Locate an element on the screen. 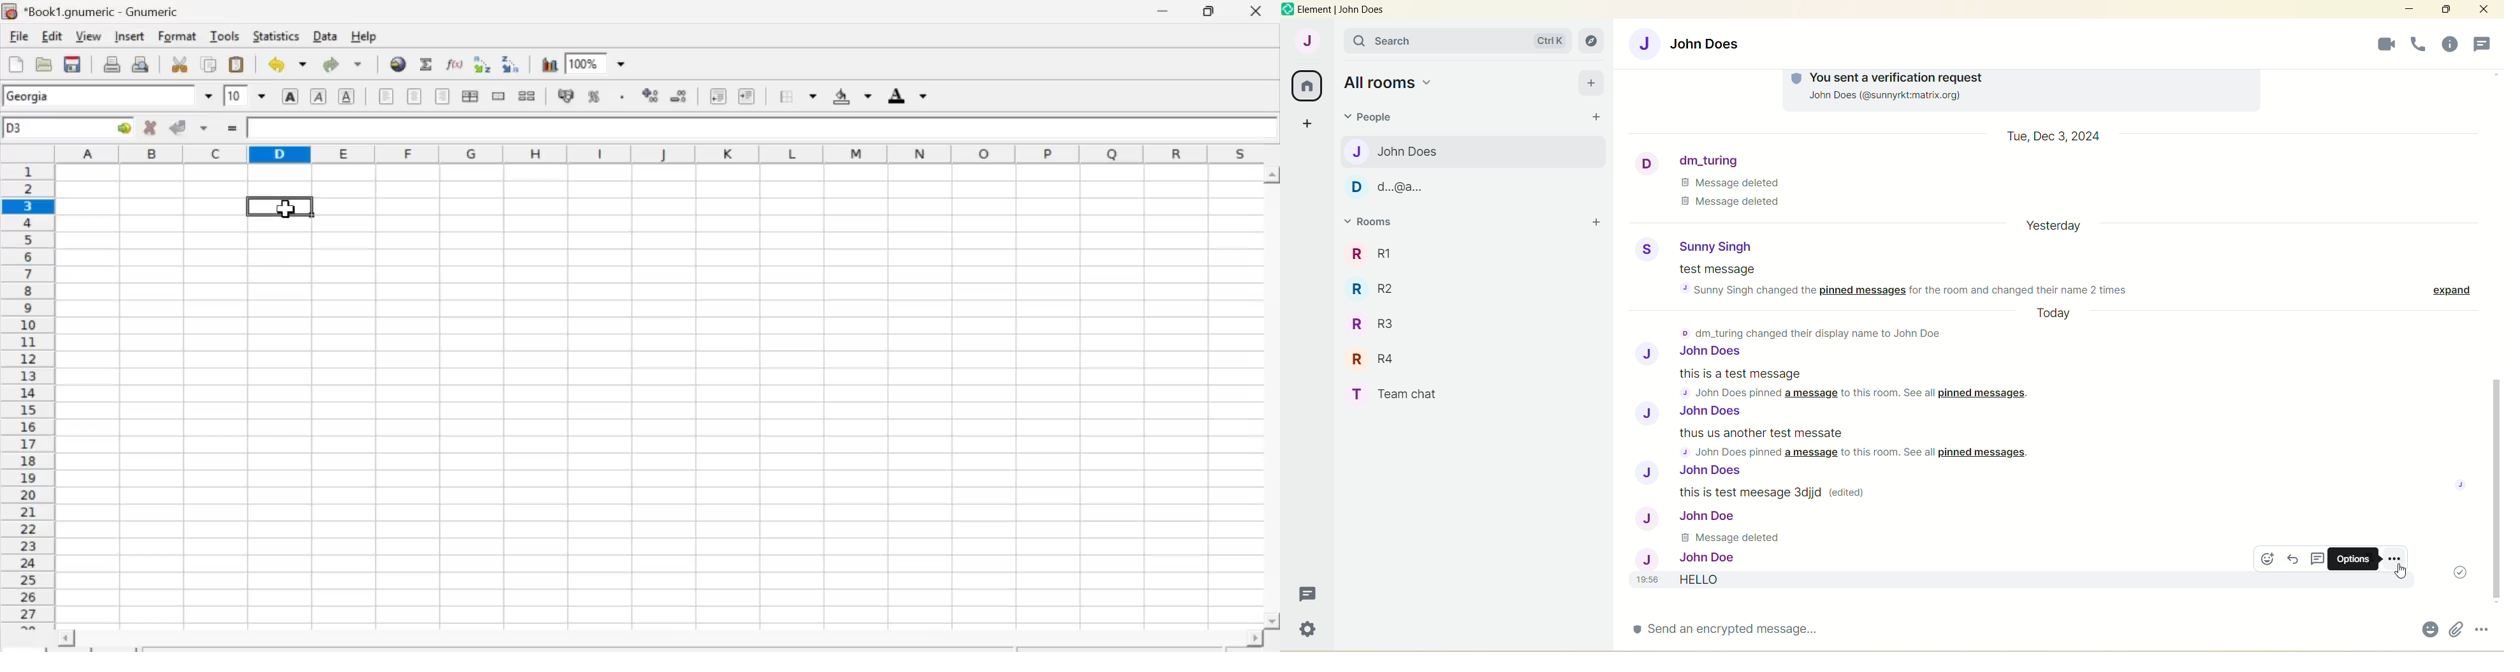 This screenshot has width=2520, height=672. add is located at coordinates (1595, 223).